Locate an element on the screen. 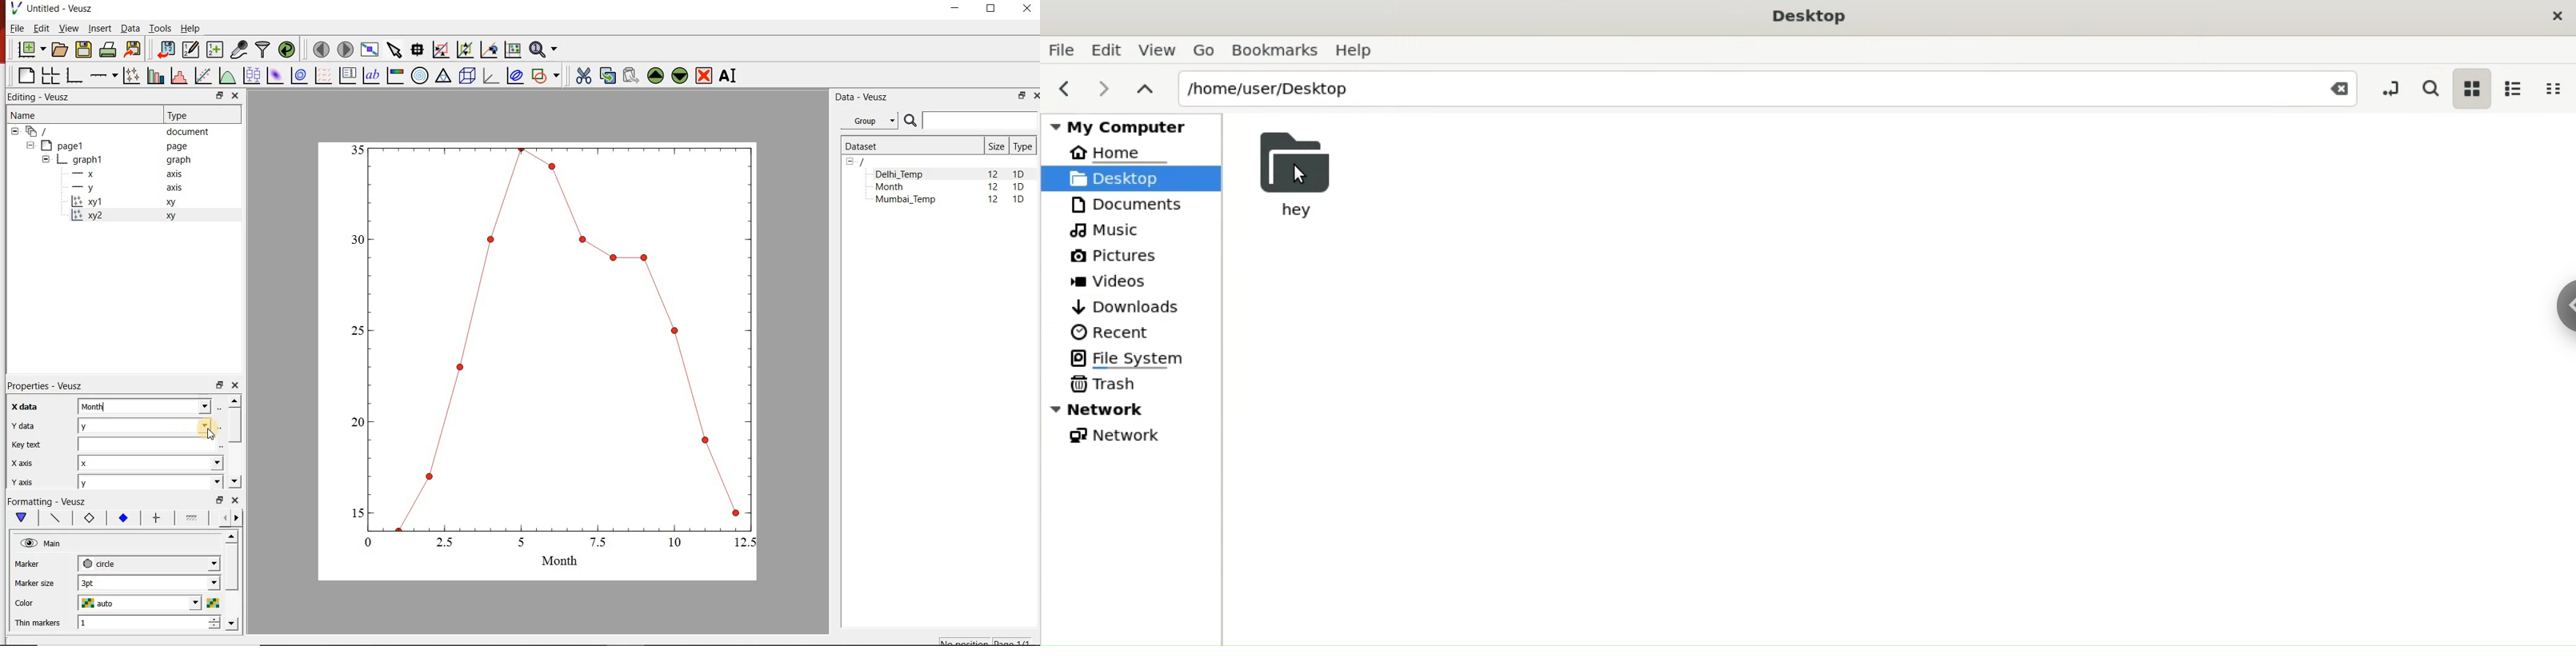  list view is located at coordinates (2516, 90).